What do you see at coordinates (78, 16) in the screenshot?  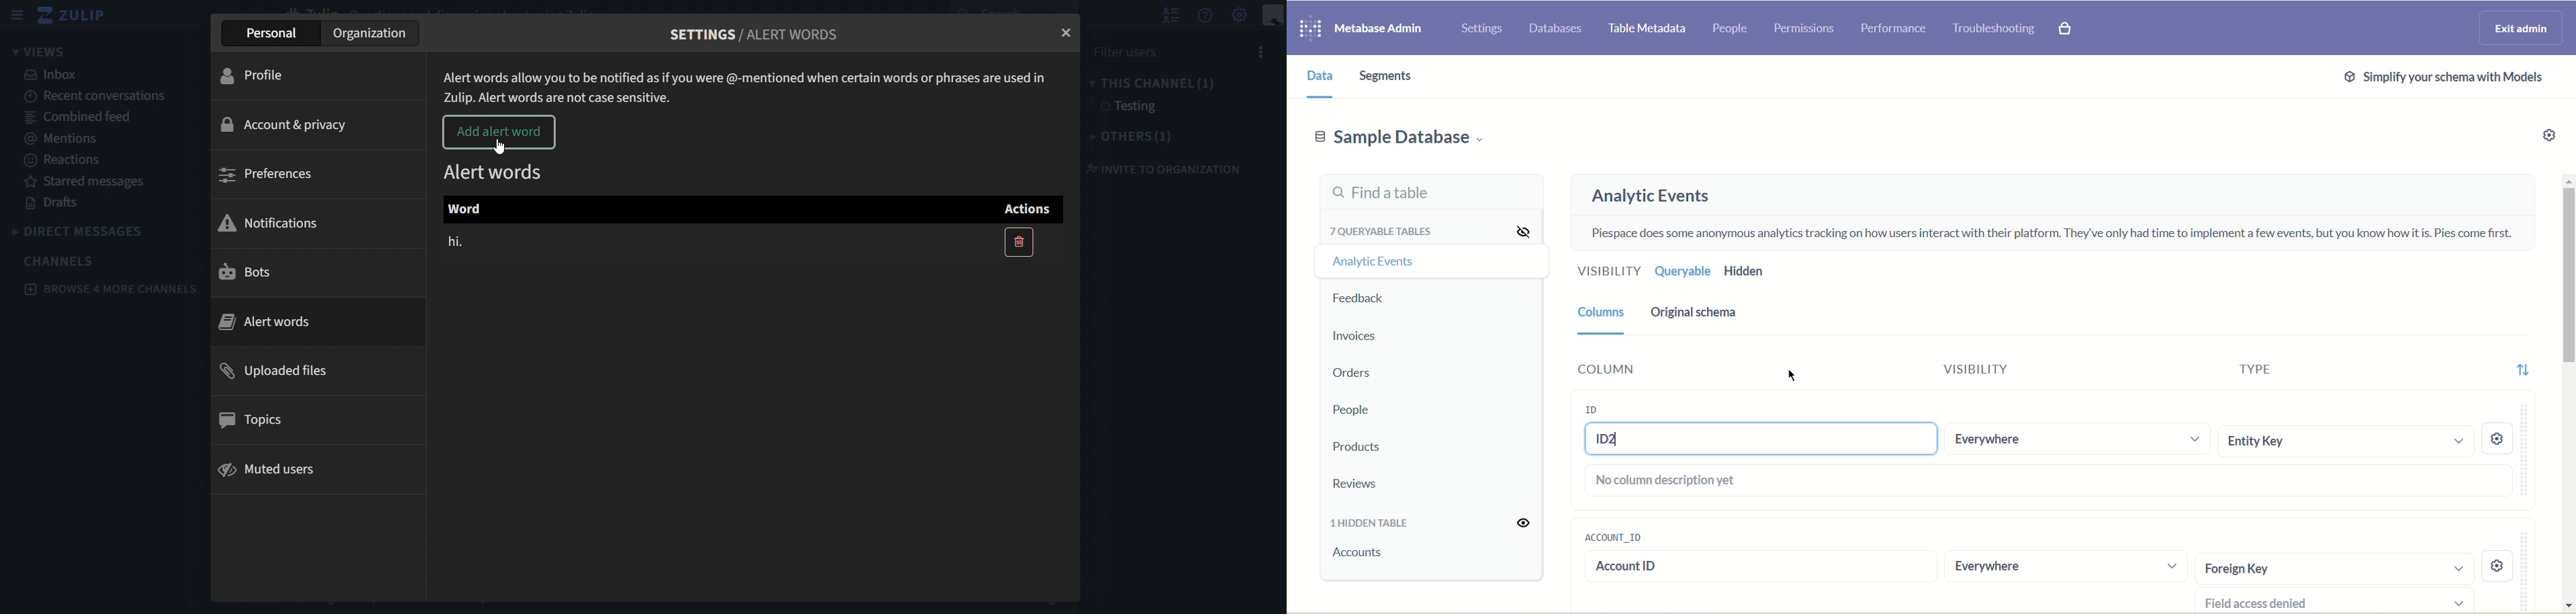 I see `zulip` at bounding box center [78, 16].